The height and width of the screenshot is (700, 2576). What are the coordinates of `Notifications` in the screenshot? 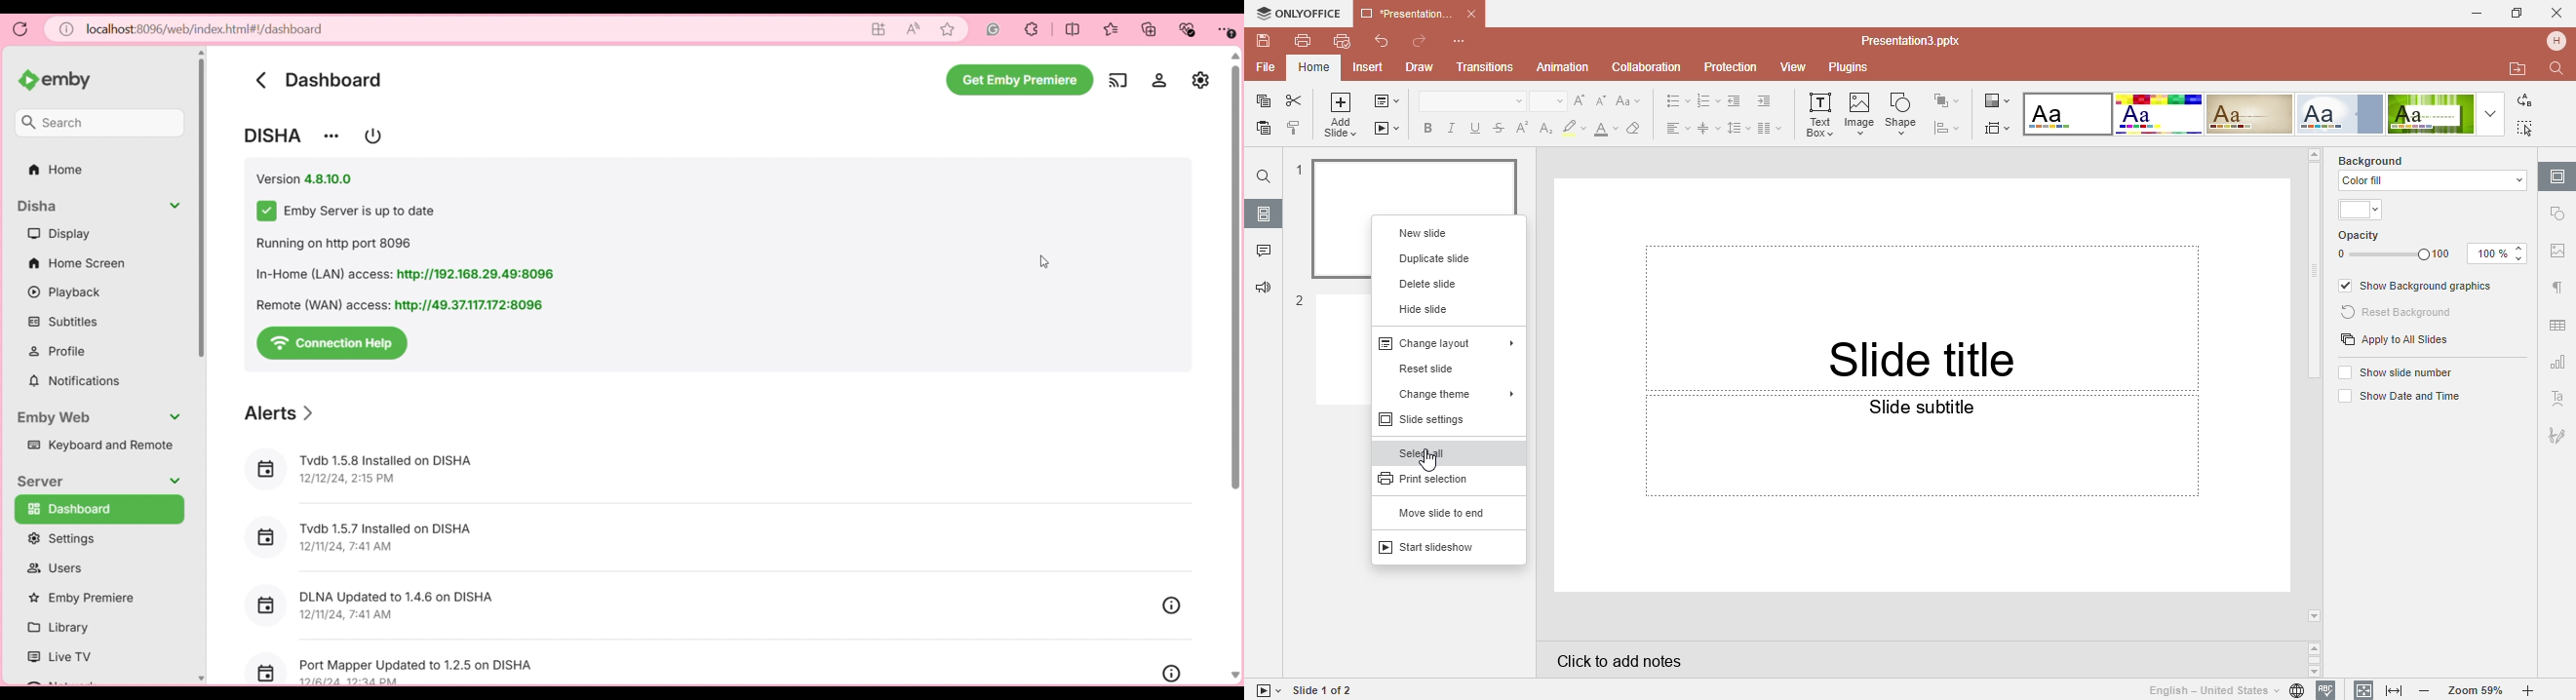 It's located at (96, 381).